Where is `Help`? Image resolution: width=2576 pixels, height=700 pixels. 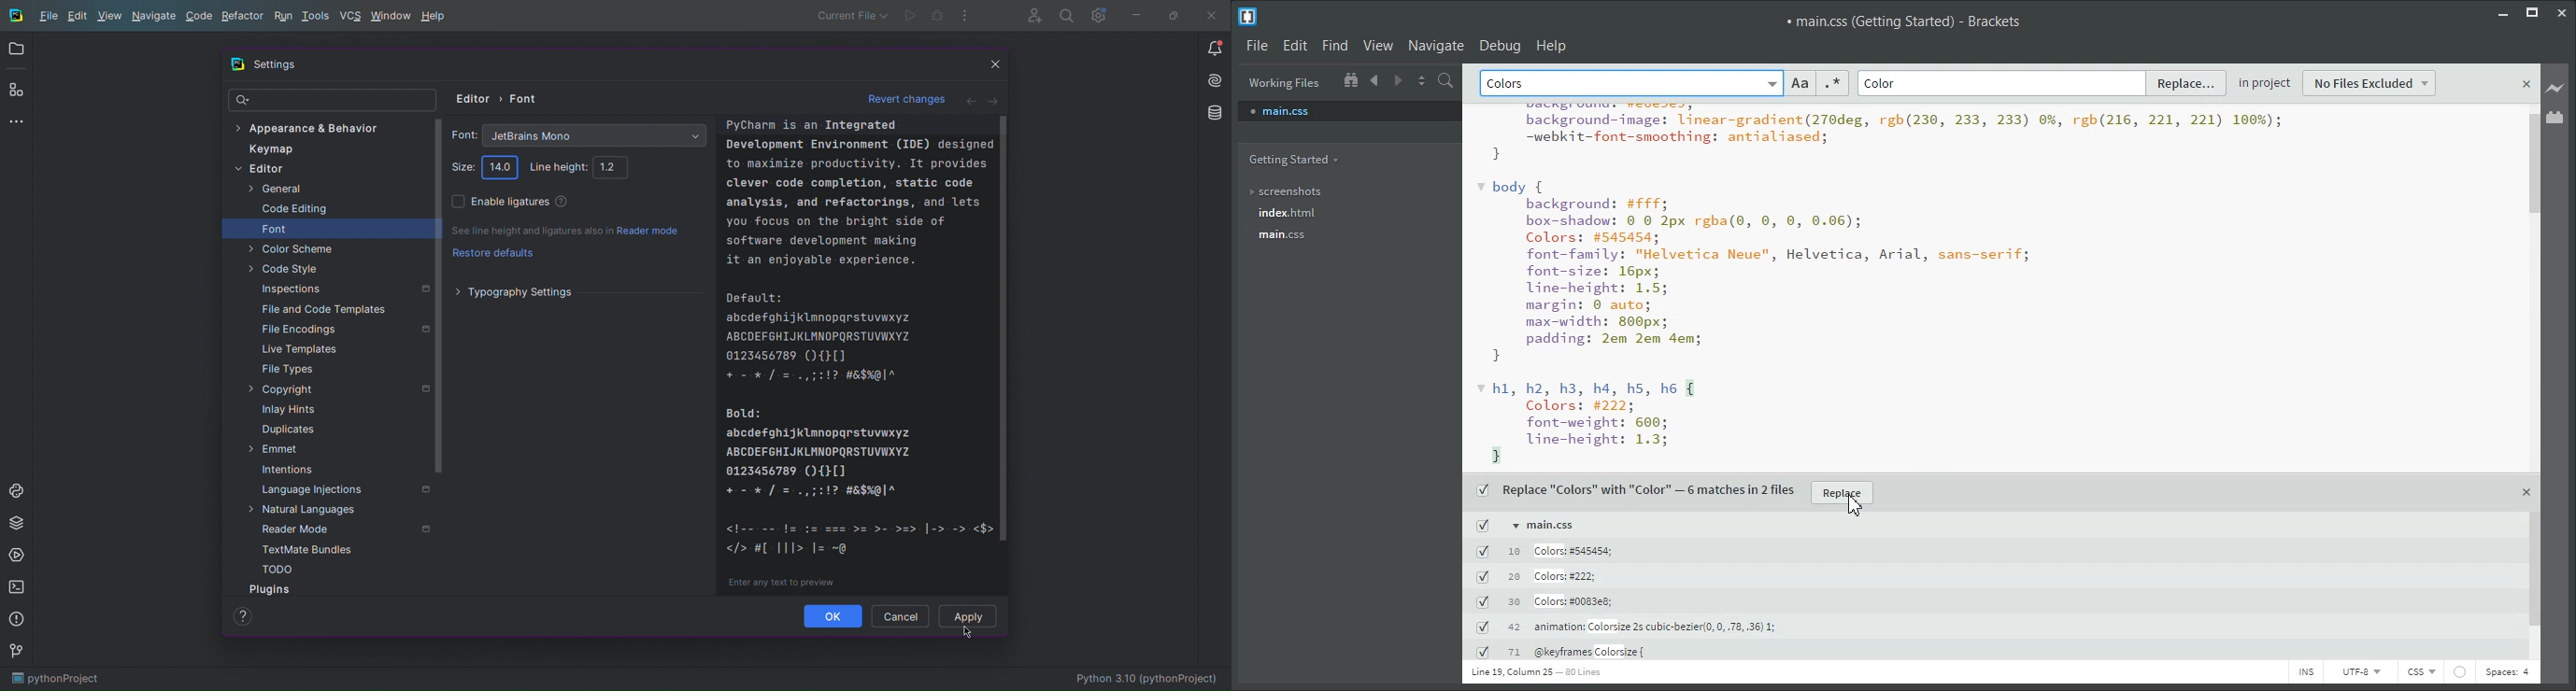 Help is located at coordinates (434, 17).